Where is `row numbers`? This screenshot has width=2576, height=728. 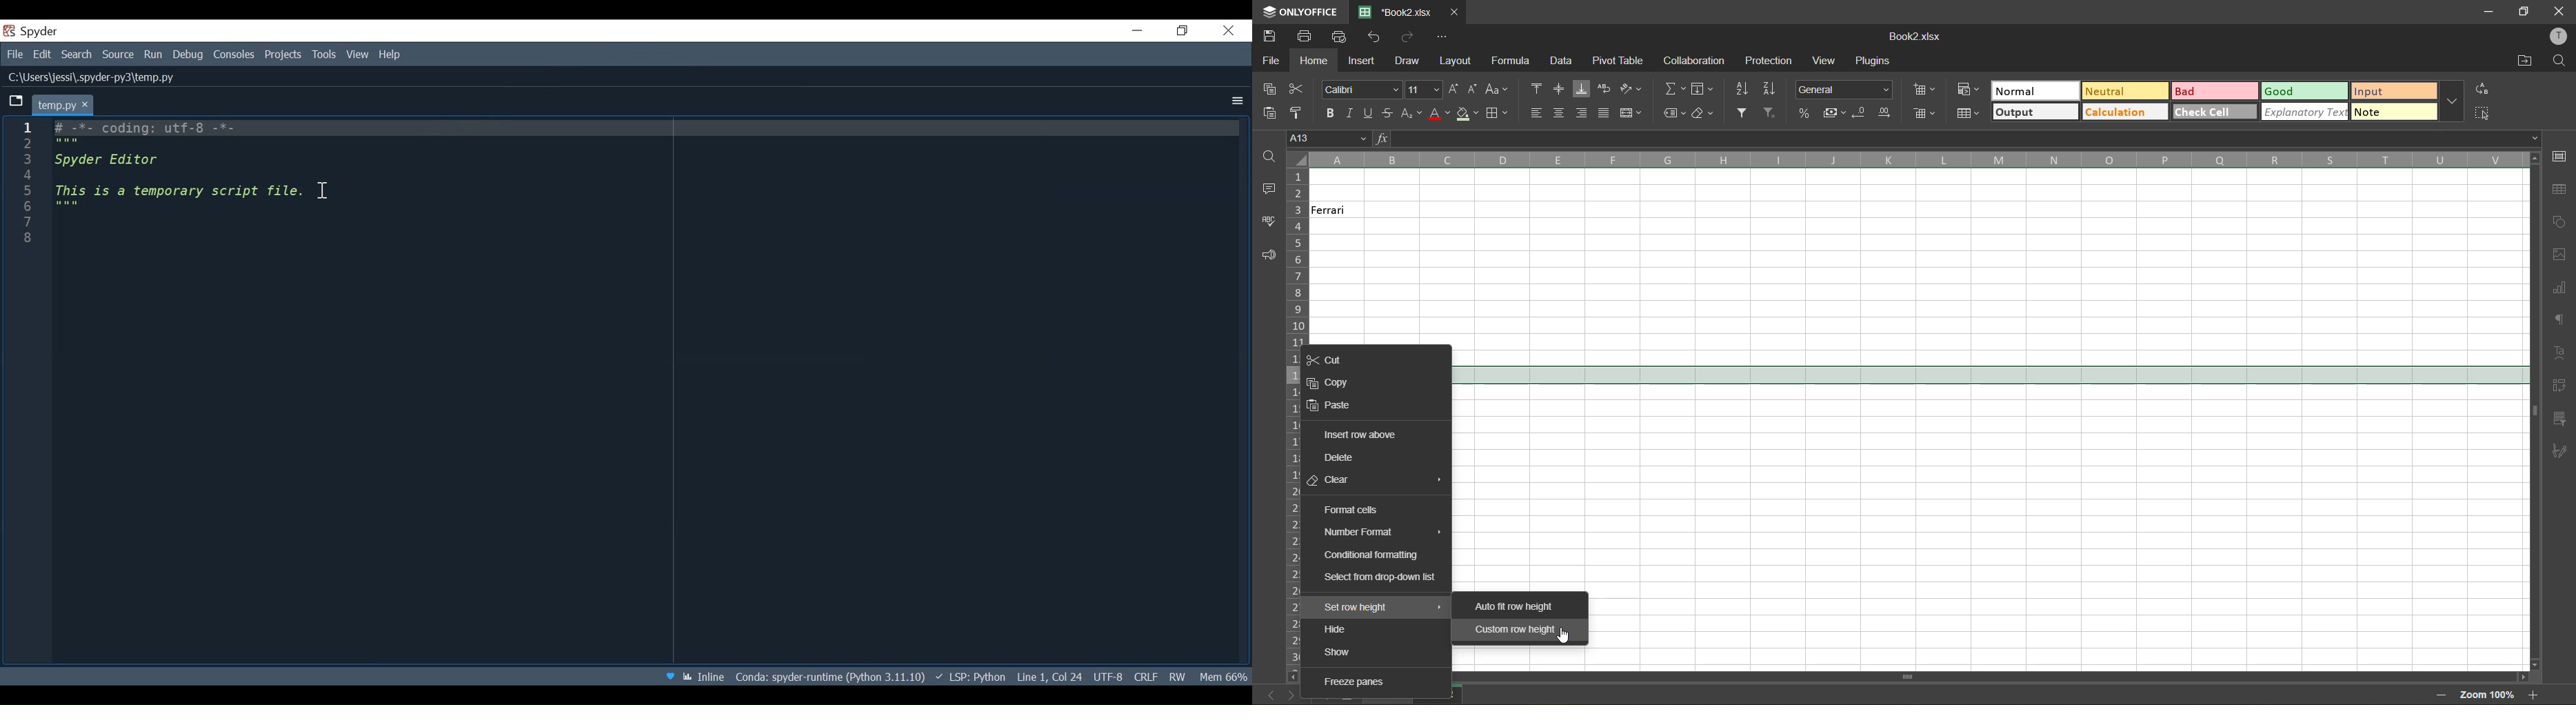
row numbers is located at coordinates (1297, 257).